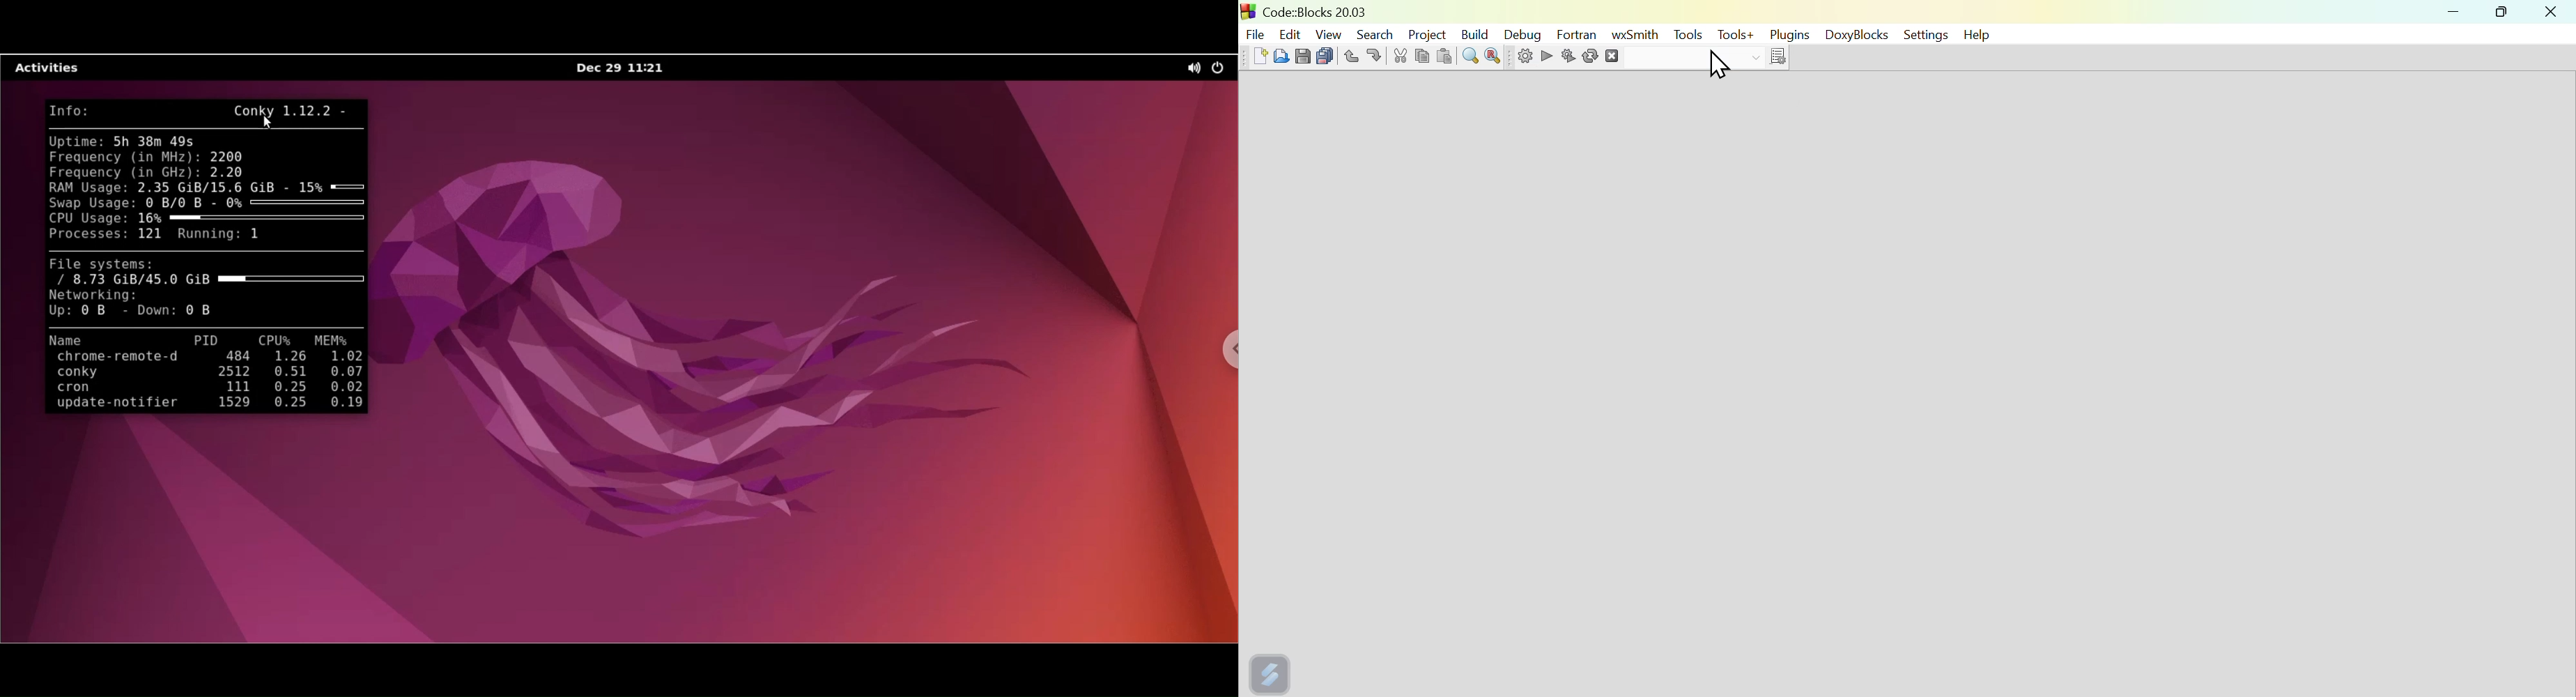 The image size is (2576, 700). What do you see at coordinates (1252, 56) in the screenshot?
I see `new` at bounding box center [1252, 56].